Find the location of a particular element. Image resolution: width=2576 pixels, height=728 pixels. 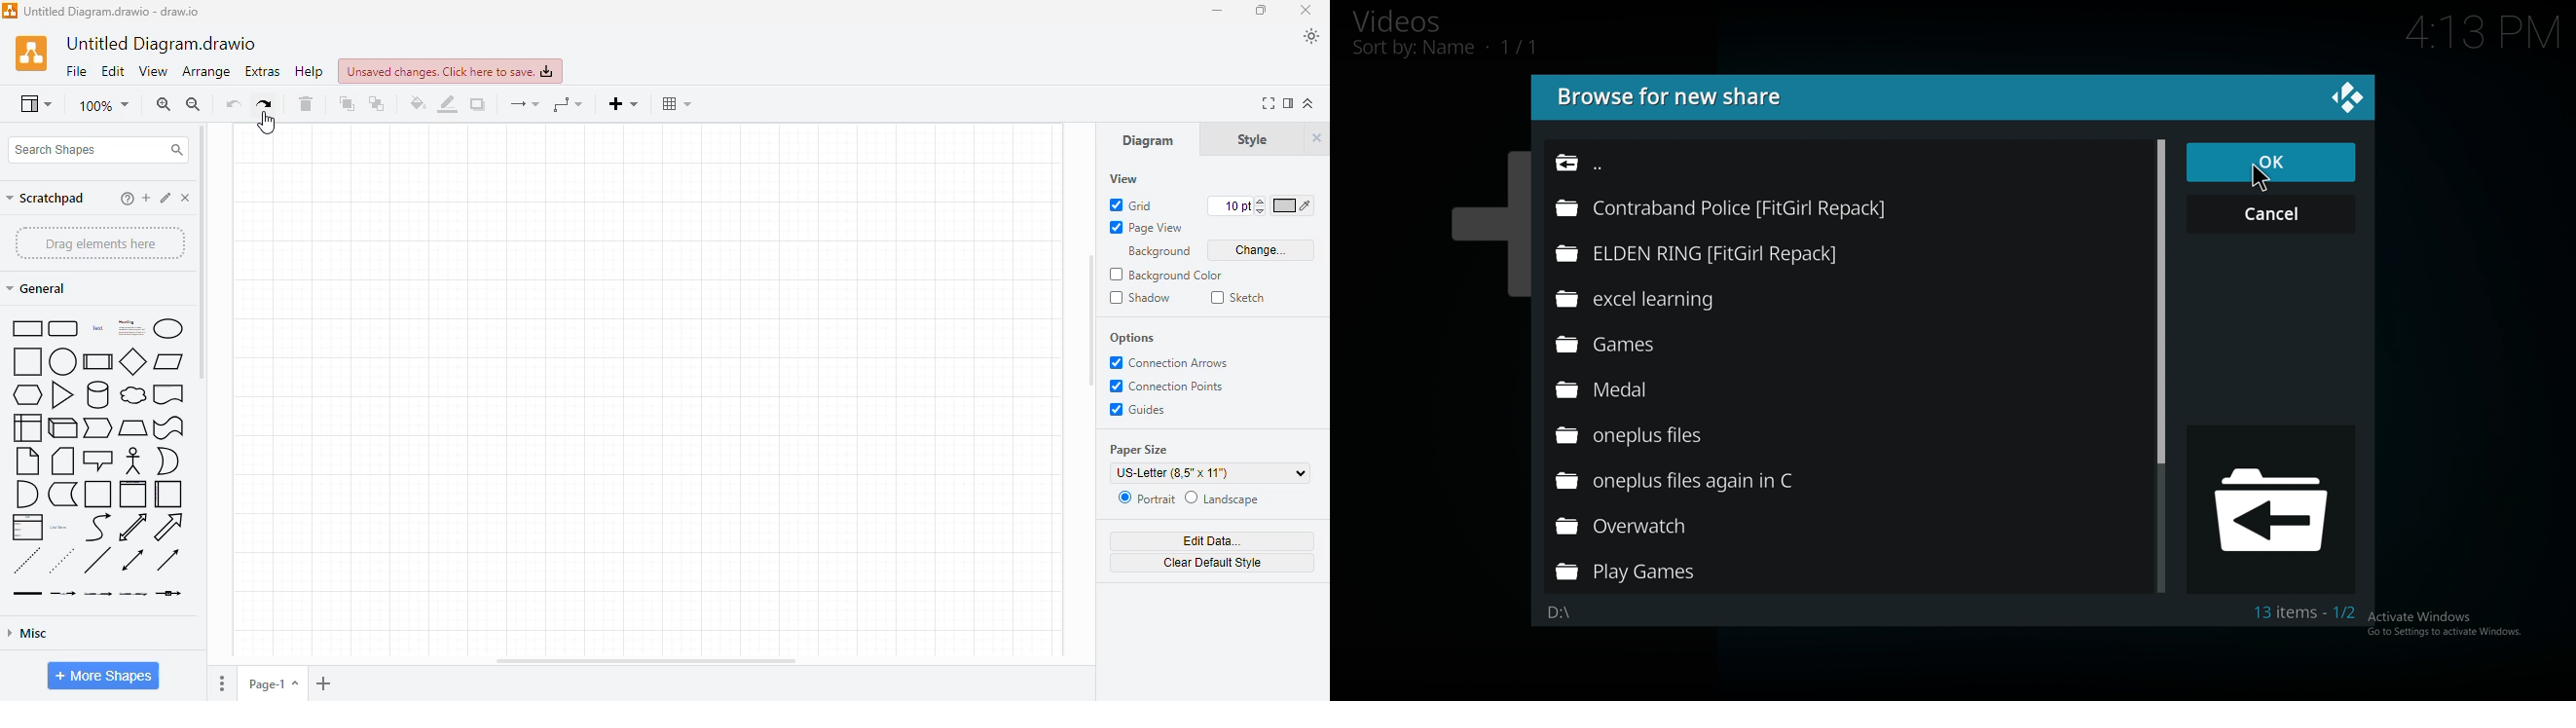

more shapes is located at coordinates (103, 676).